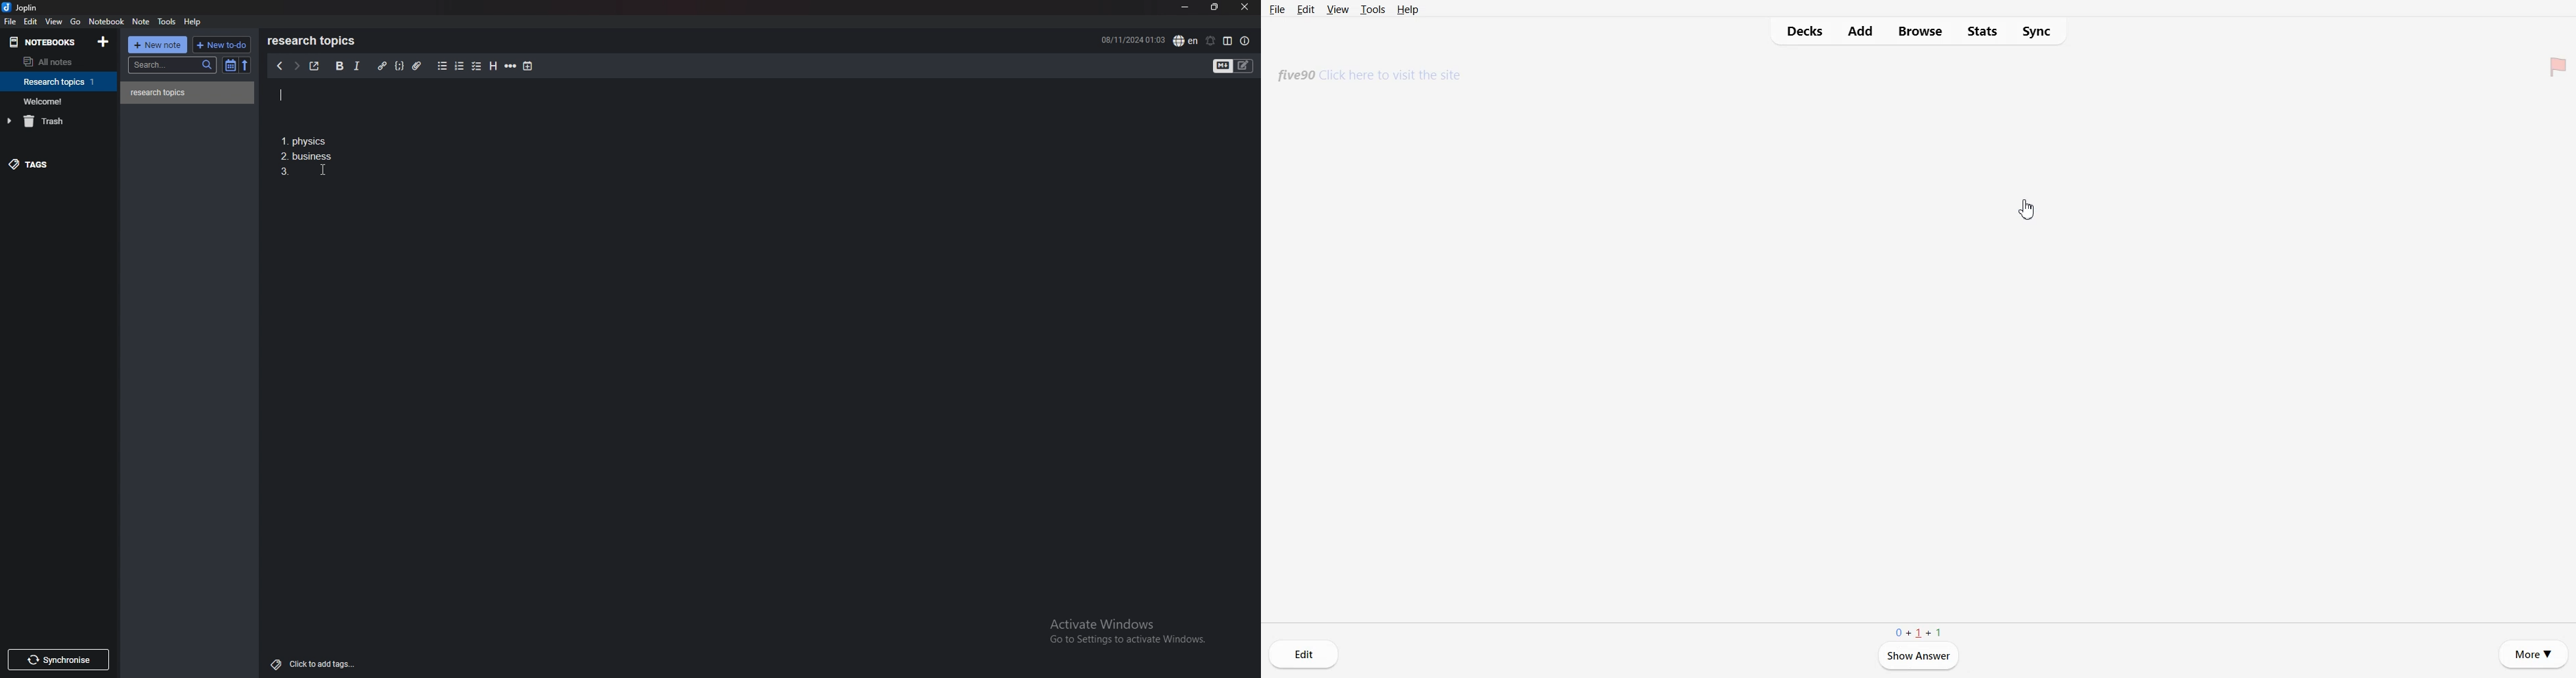 This screenshot has height=700, width=2576. Describe the element at coordinates (30, 21) in the screenshot. I see `edit` at that location.